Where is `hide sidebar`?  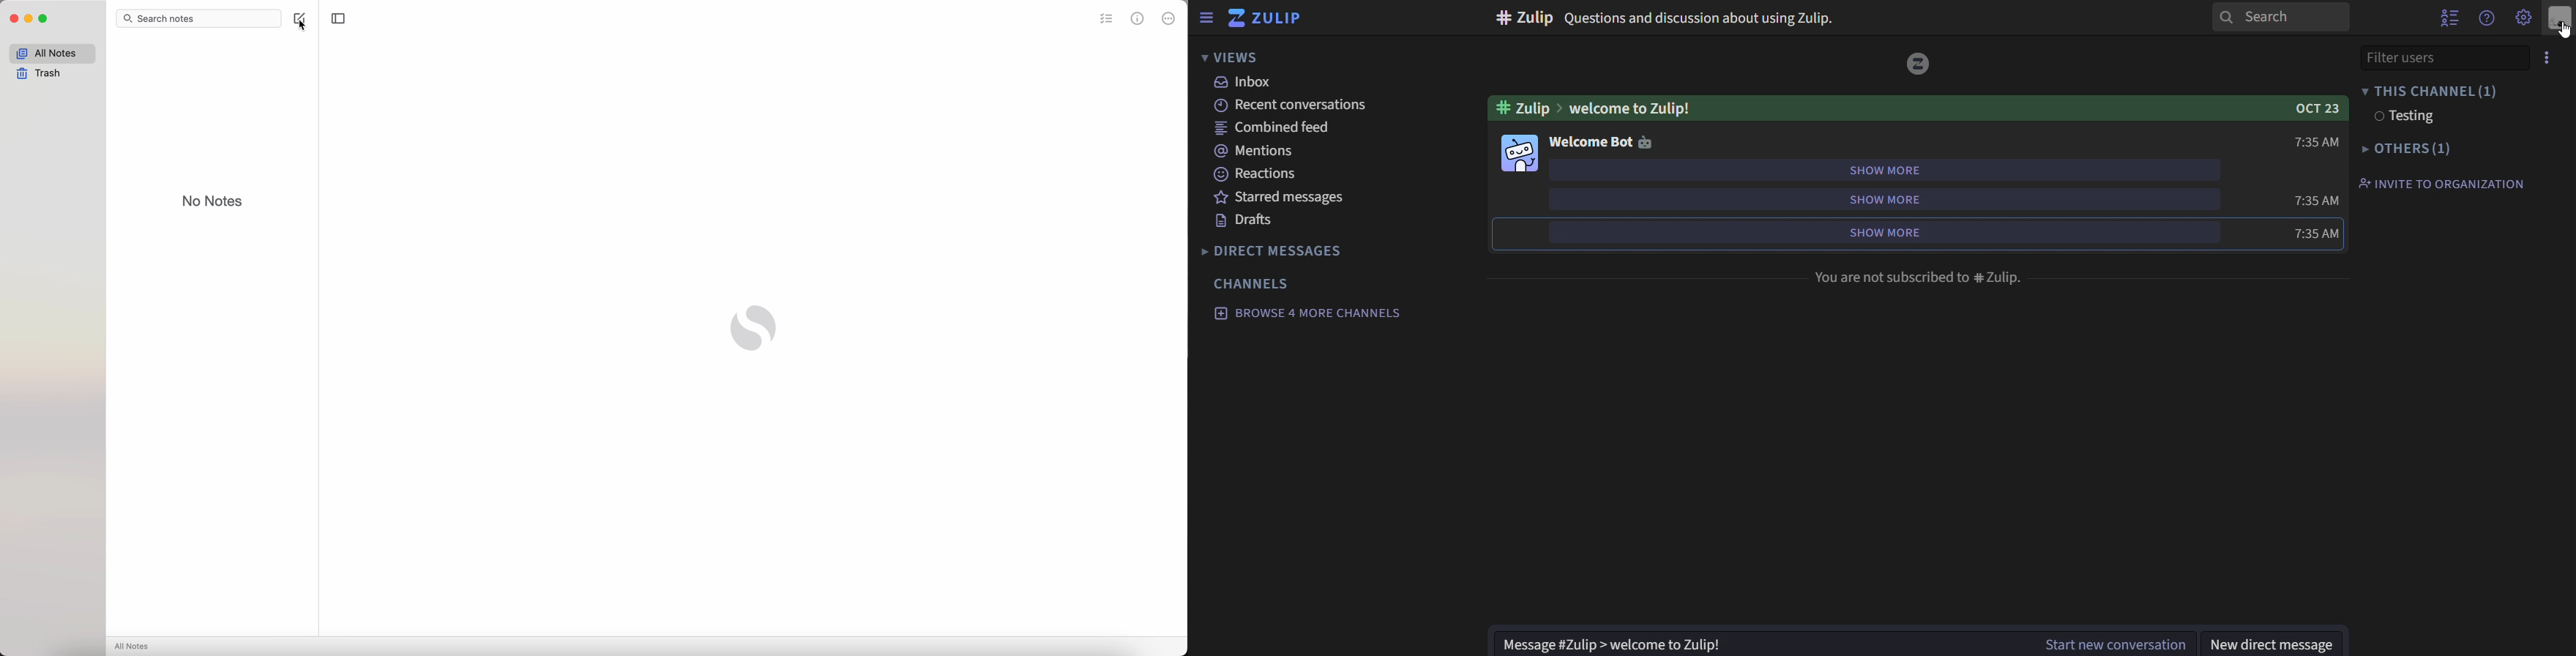
hide sidebar is located at coordinates (1203, 20).